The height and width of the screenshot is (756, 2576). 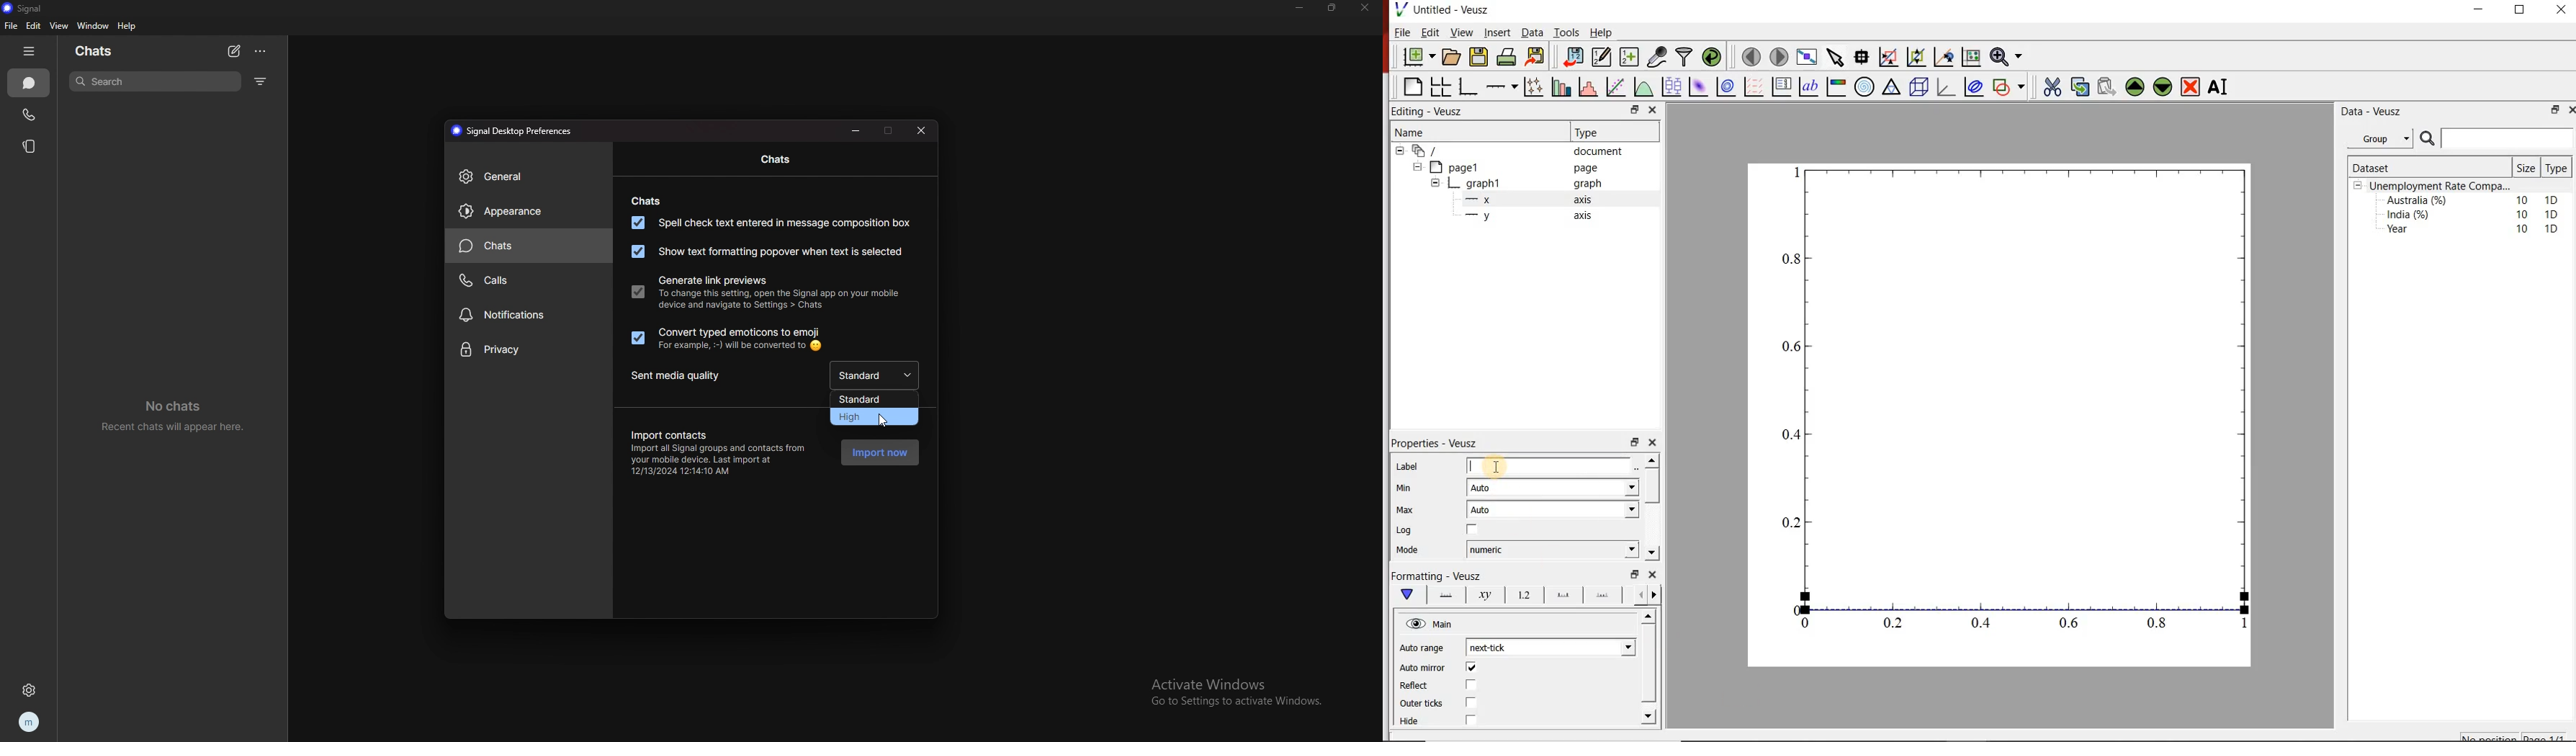 I want to click on generate link previews, so click(x=637, y=290).